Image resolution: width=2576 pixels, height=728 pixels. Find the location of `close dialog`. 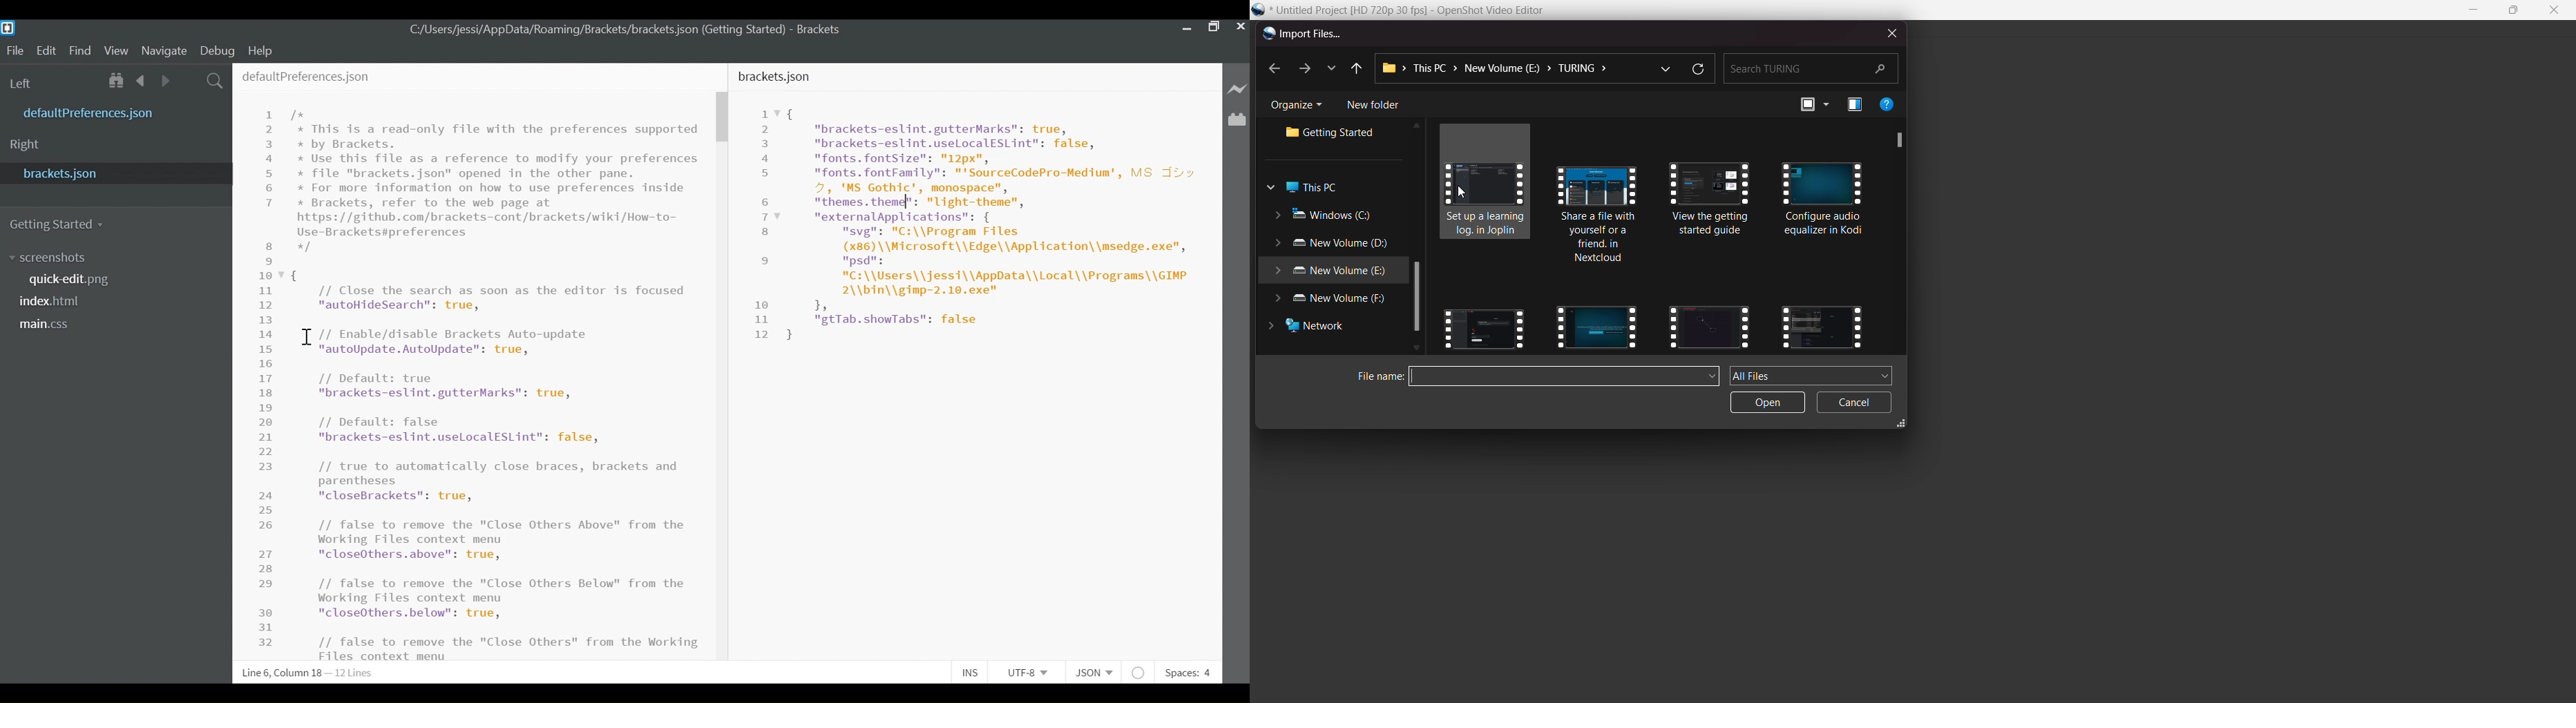

close dialog is located at coordinates (1889, 32).